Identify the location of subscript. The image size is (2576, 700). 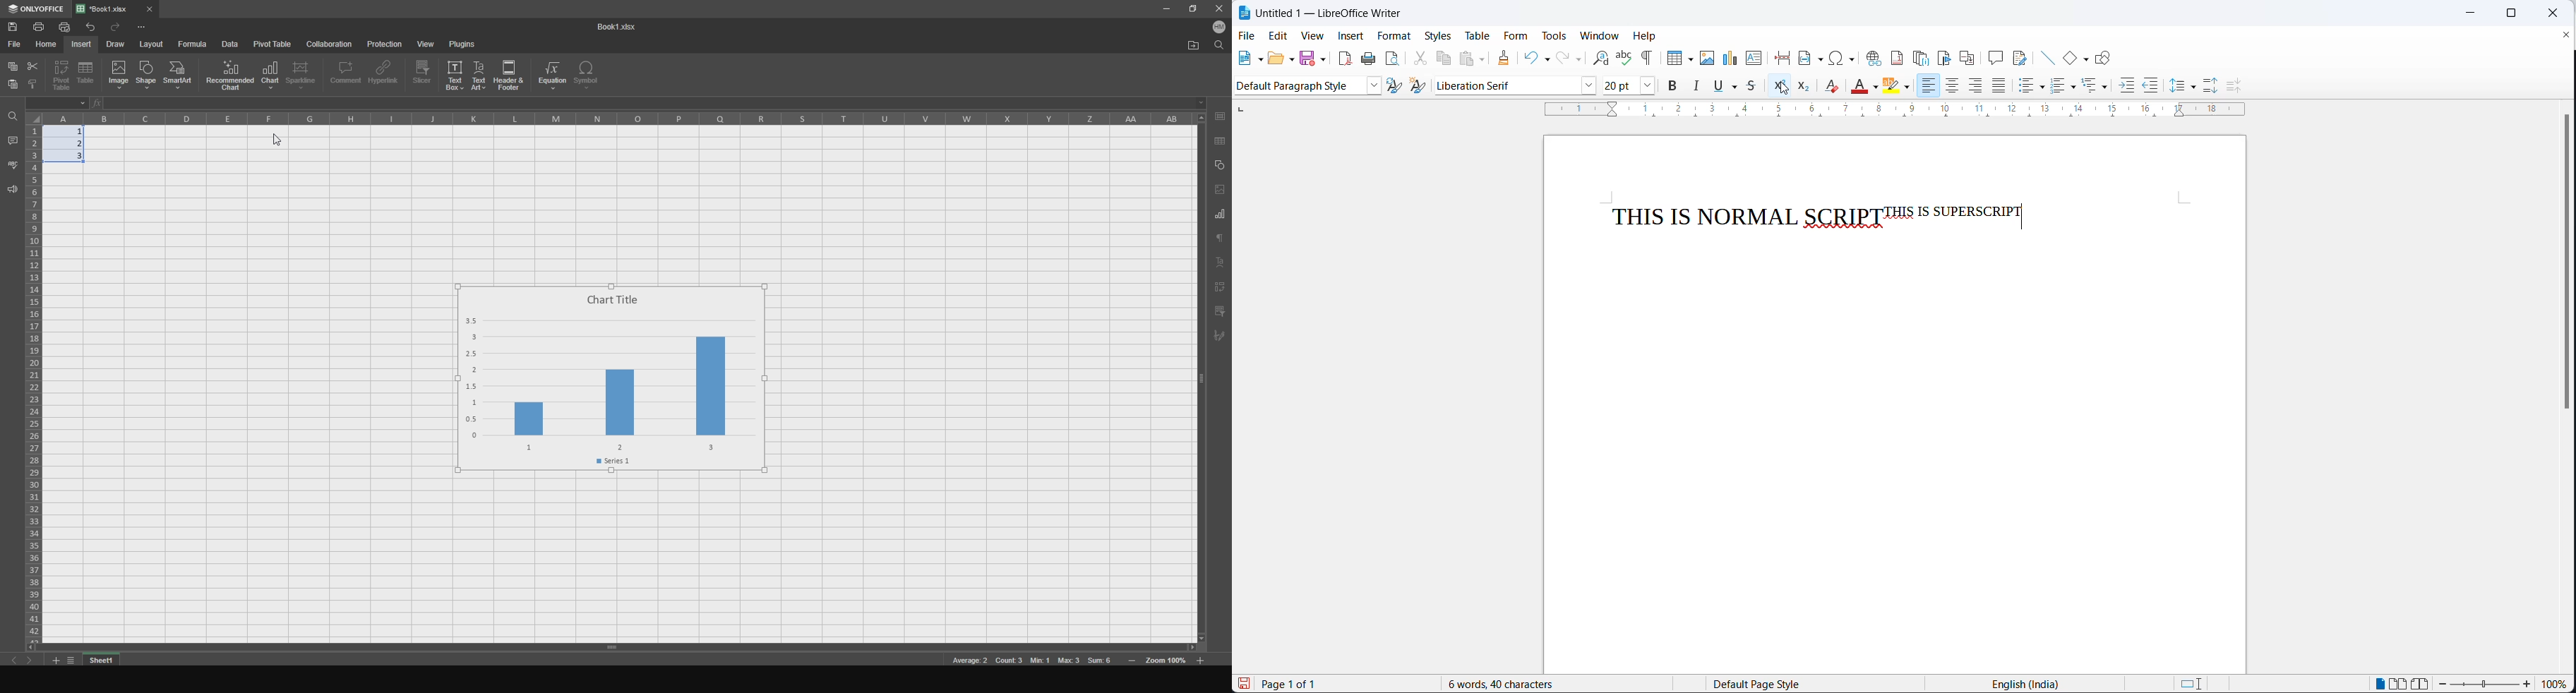
(1804, 86).